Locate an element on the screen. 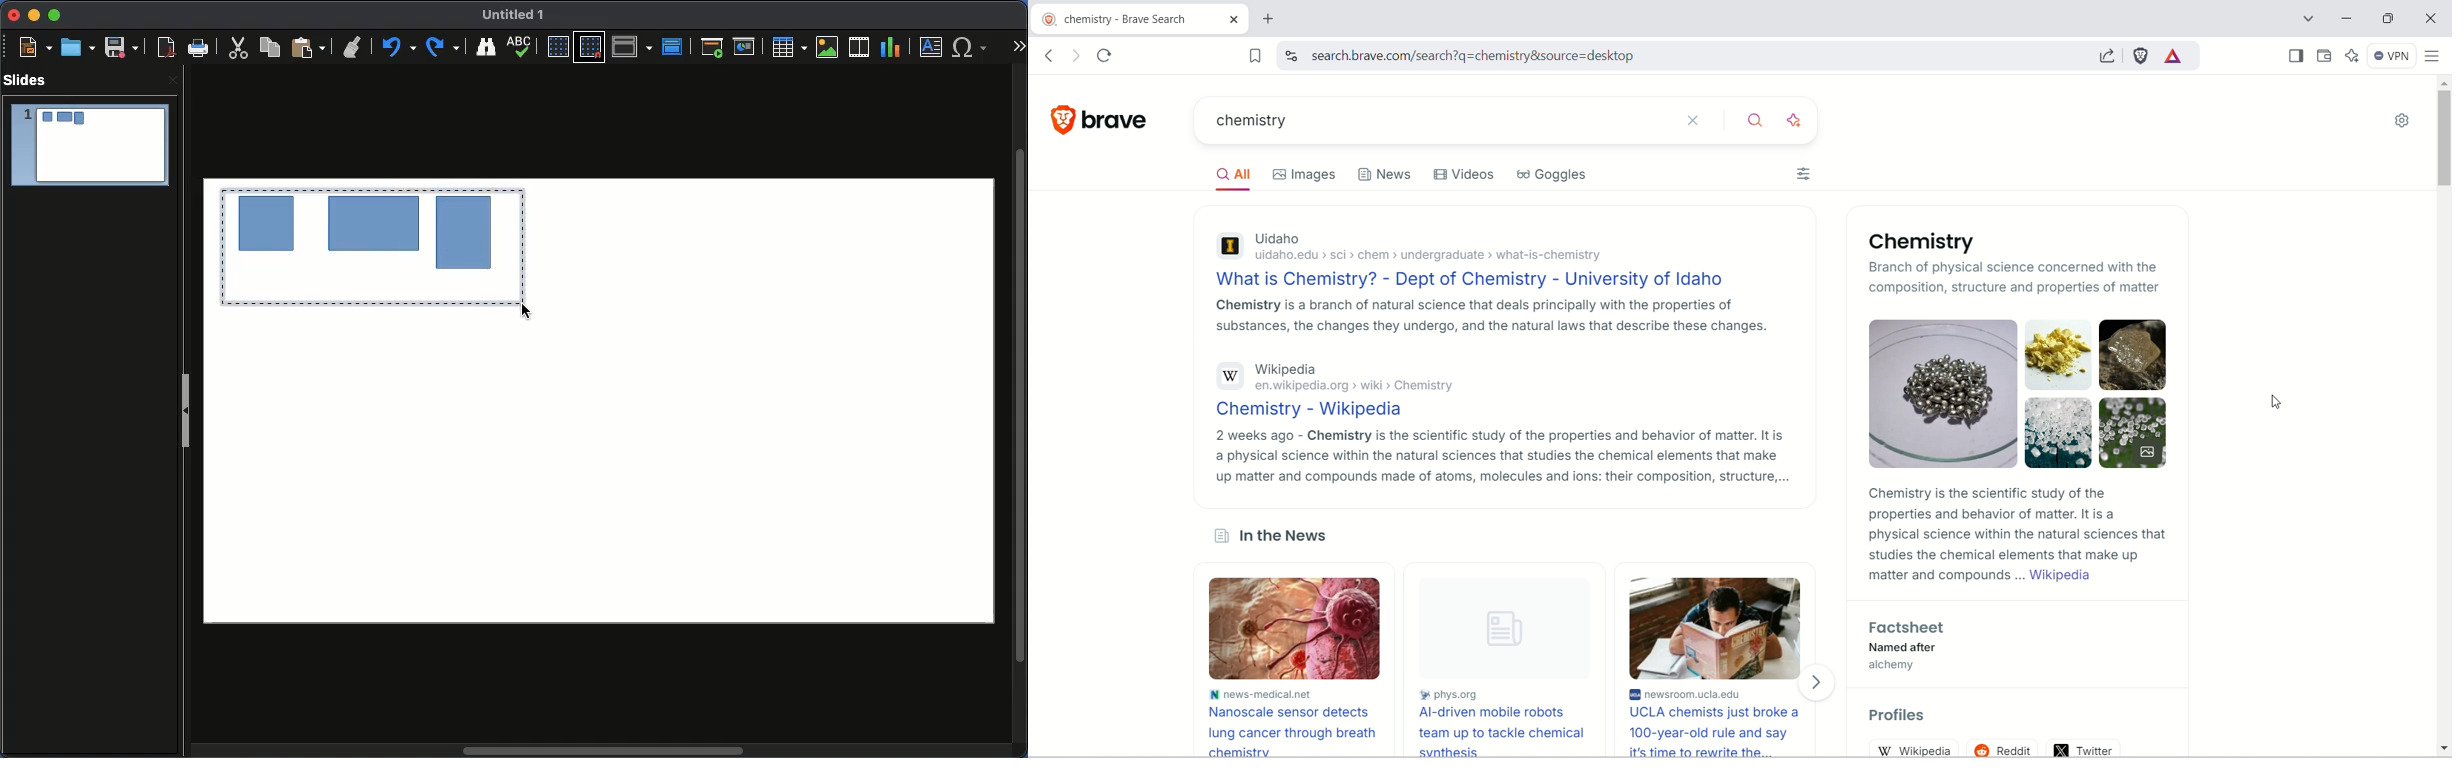  person reading a book image is located at coordinates (1716, 629).